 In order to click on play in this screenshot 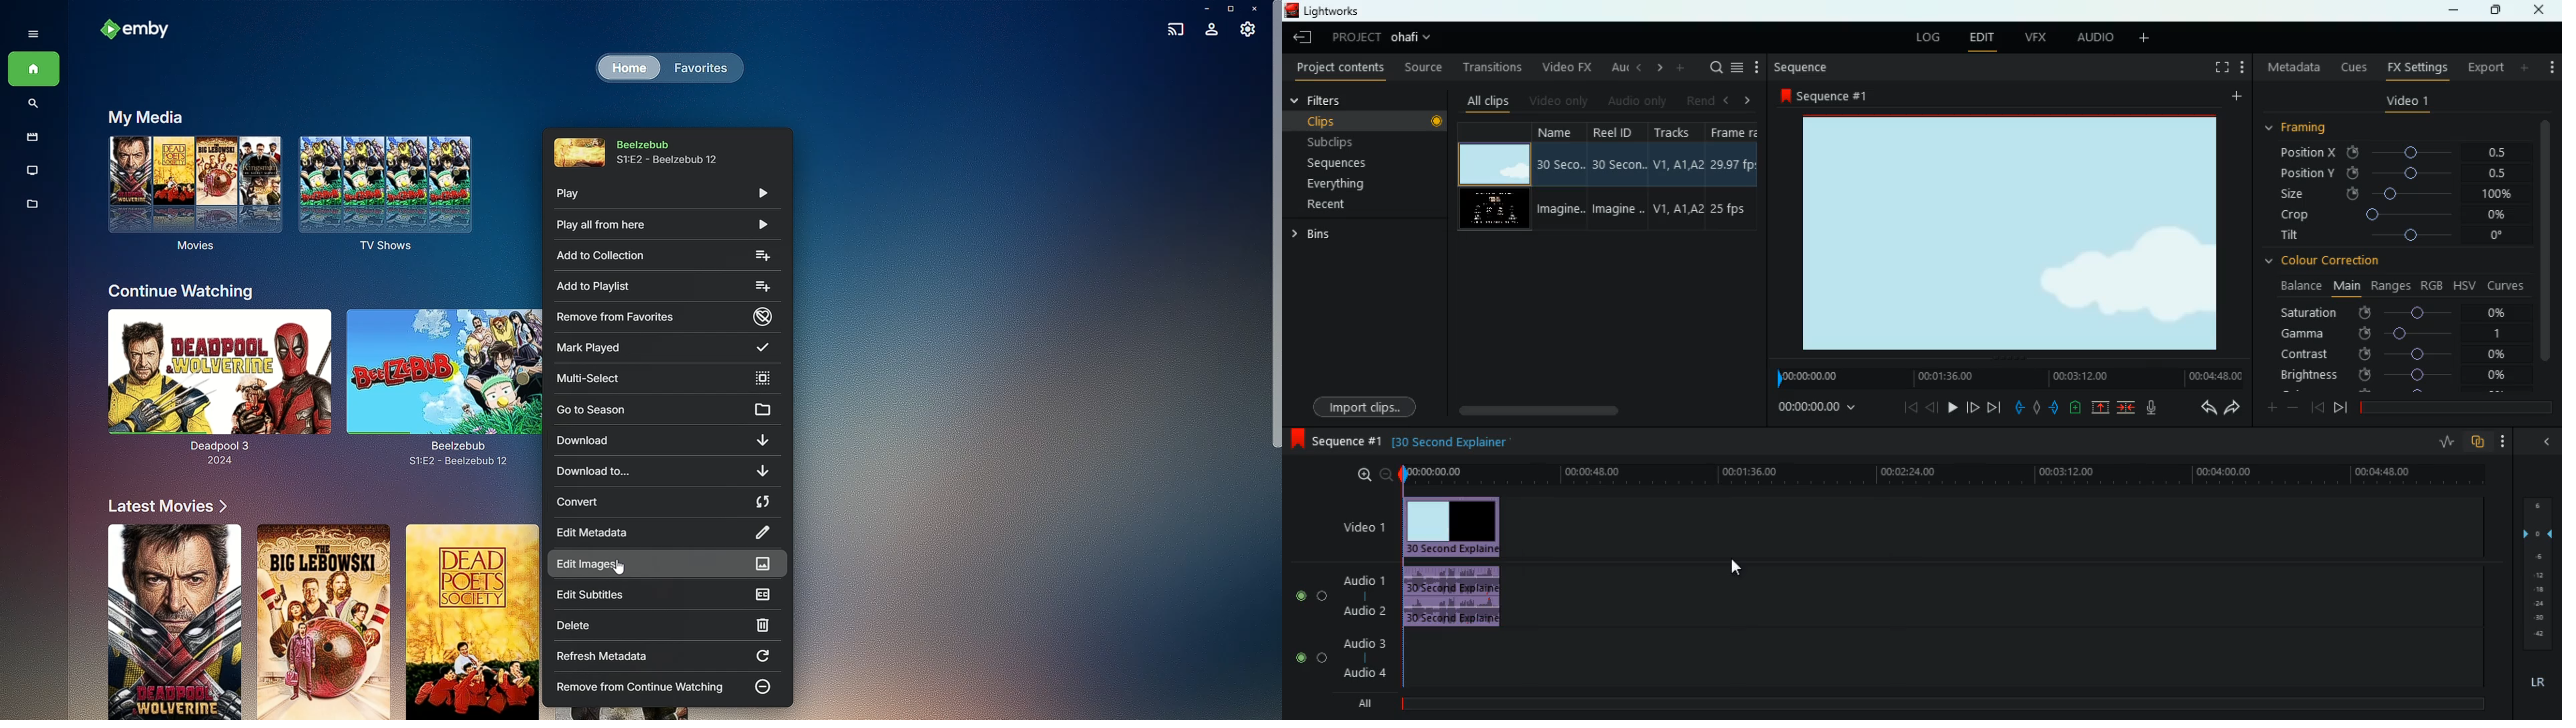, I will do `click(1952, 406)`.